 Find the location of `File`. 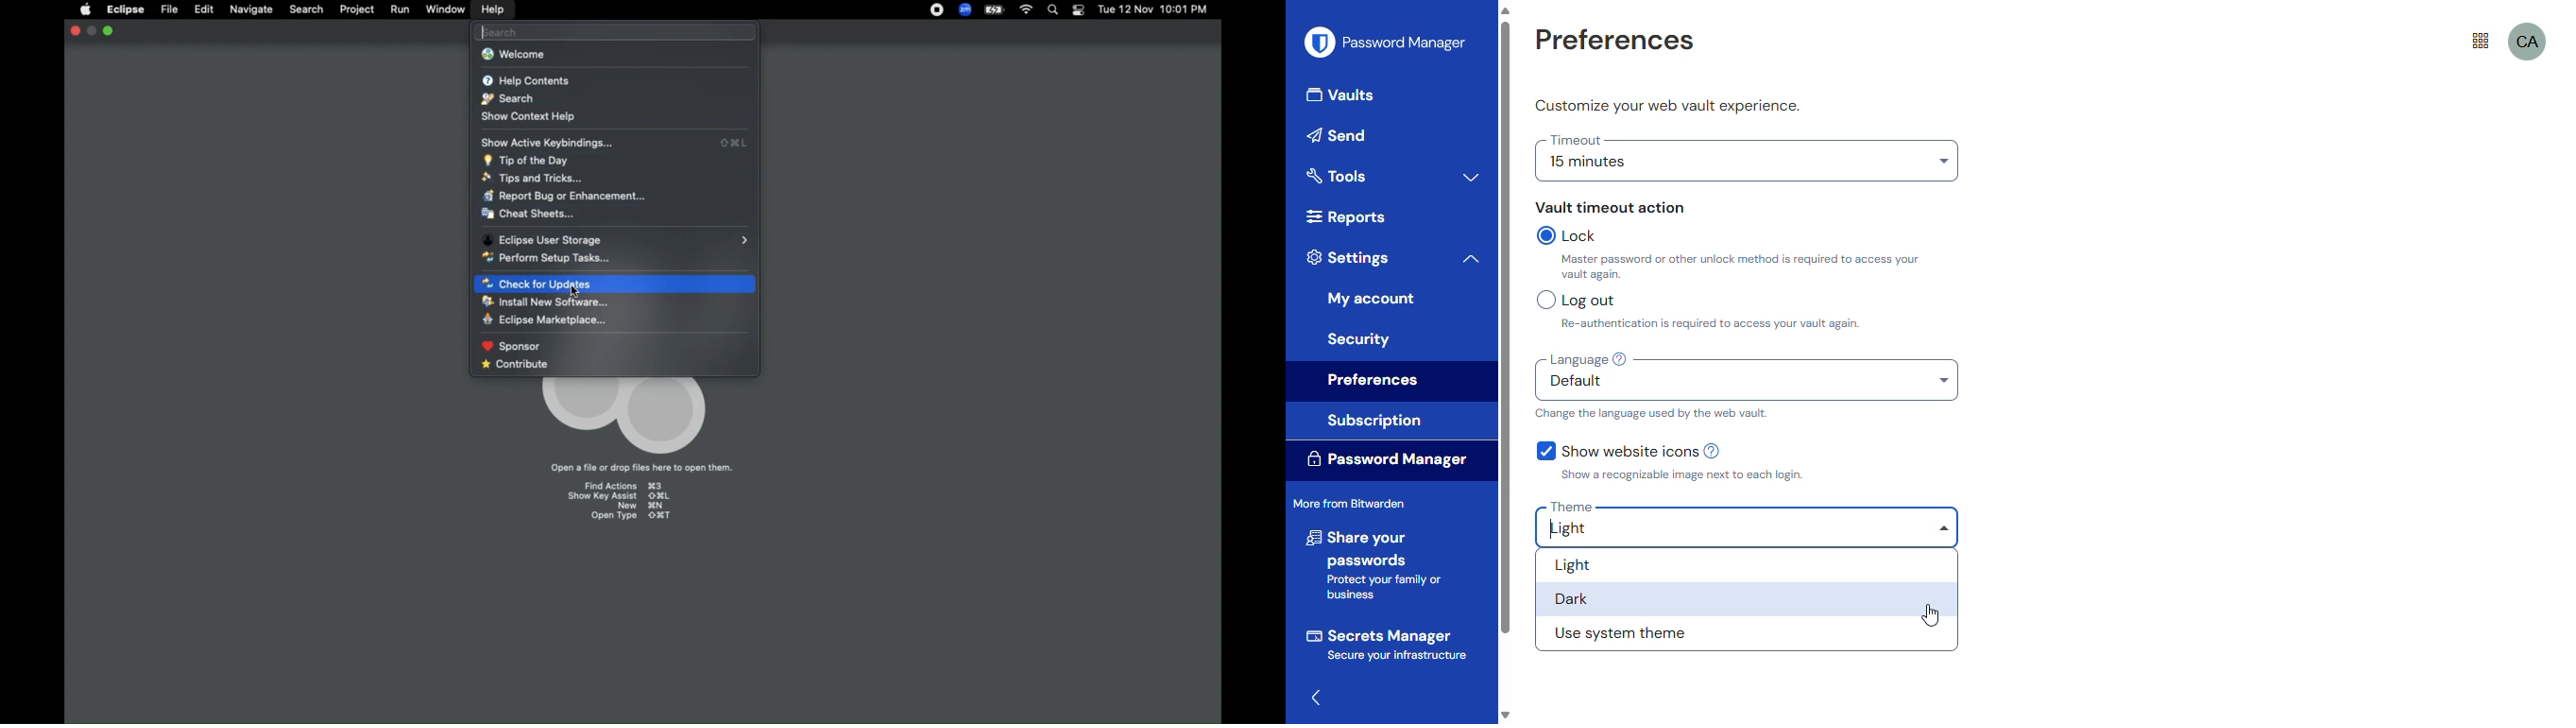

File is located at coordinates (170, 10).